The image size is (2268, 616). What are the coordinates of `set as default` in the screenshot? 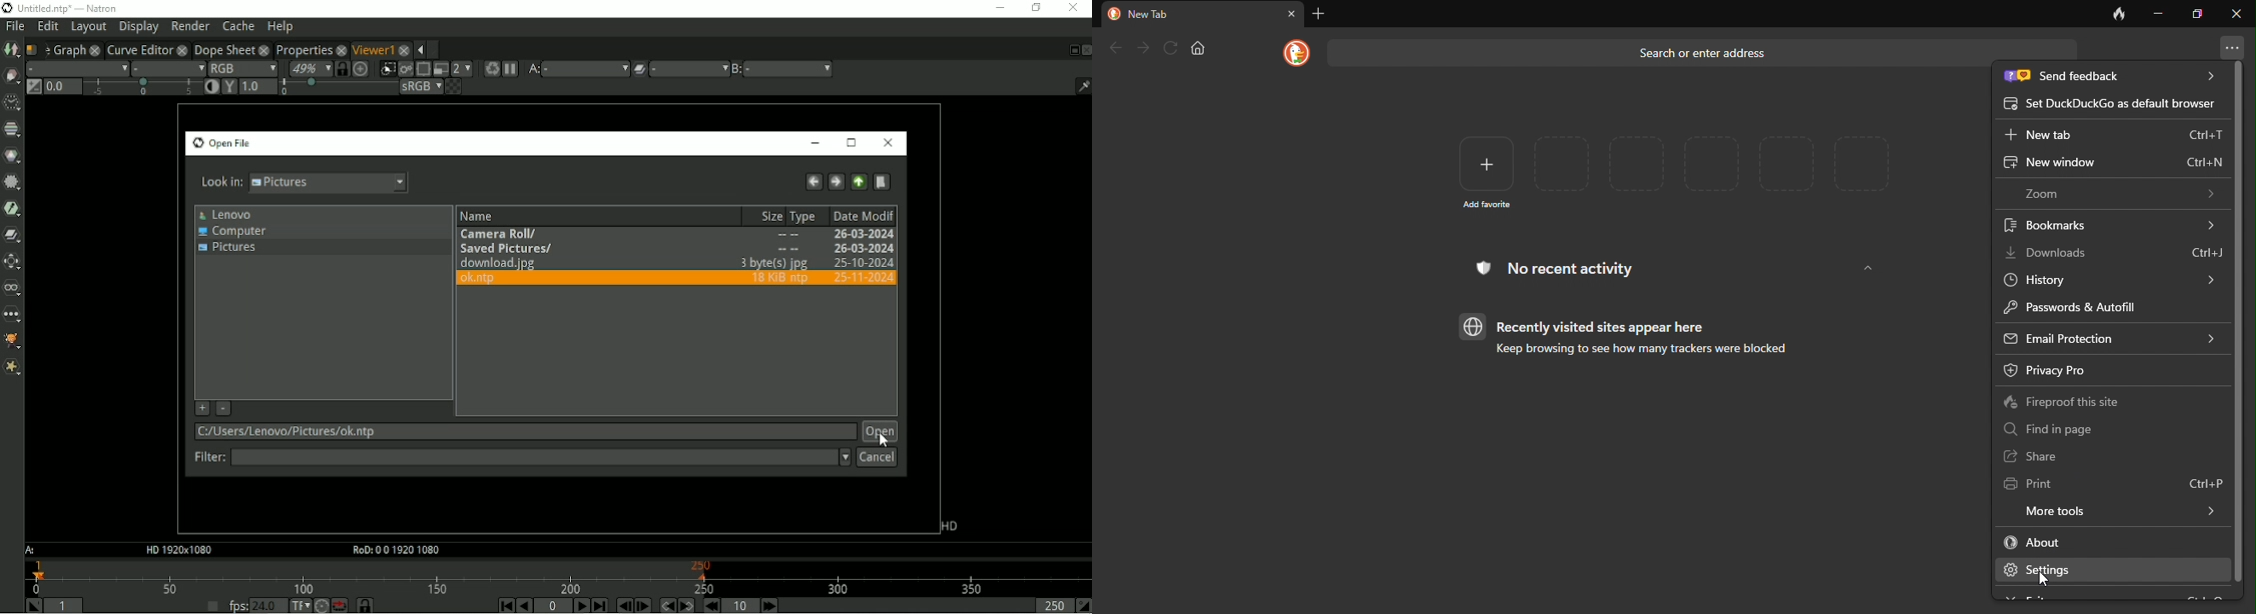 It's located at (2110, 103).